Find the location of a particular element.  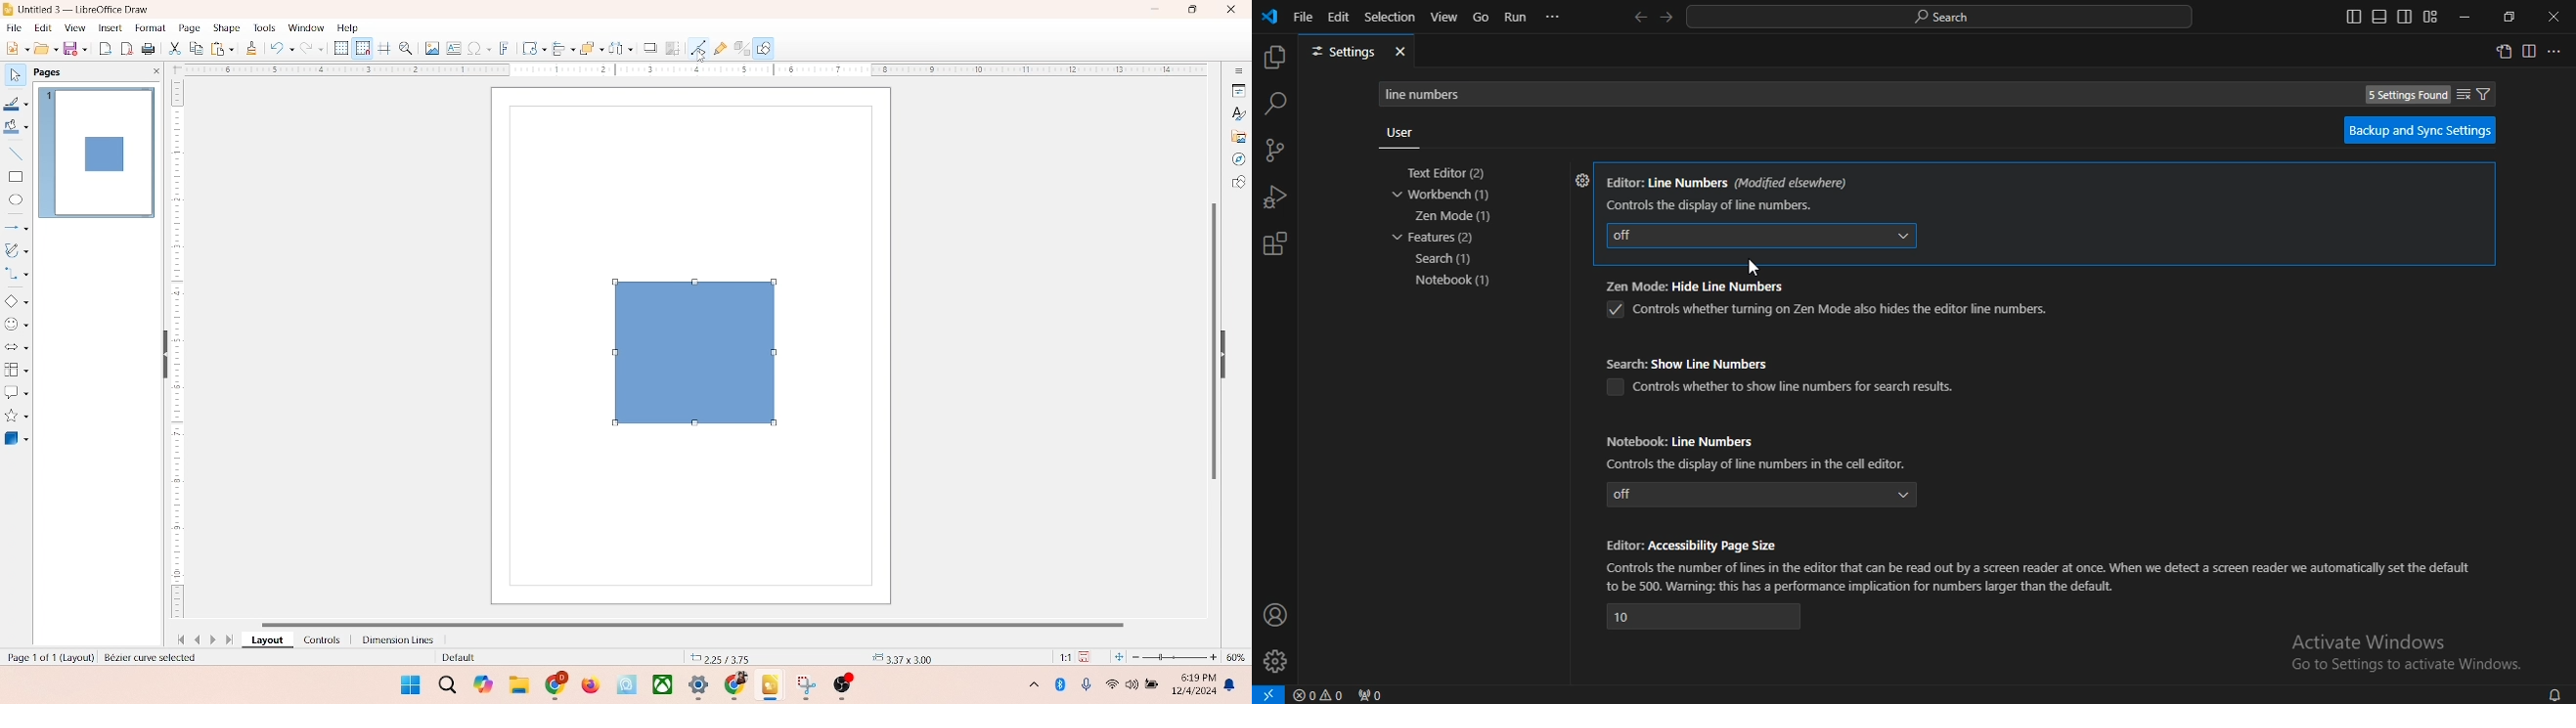

connector is located at coordinates (18, 274).